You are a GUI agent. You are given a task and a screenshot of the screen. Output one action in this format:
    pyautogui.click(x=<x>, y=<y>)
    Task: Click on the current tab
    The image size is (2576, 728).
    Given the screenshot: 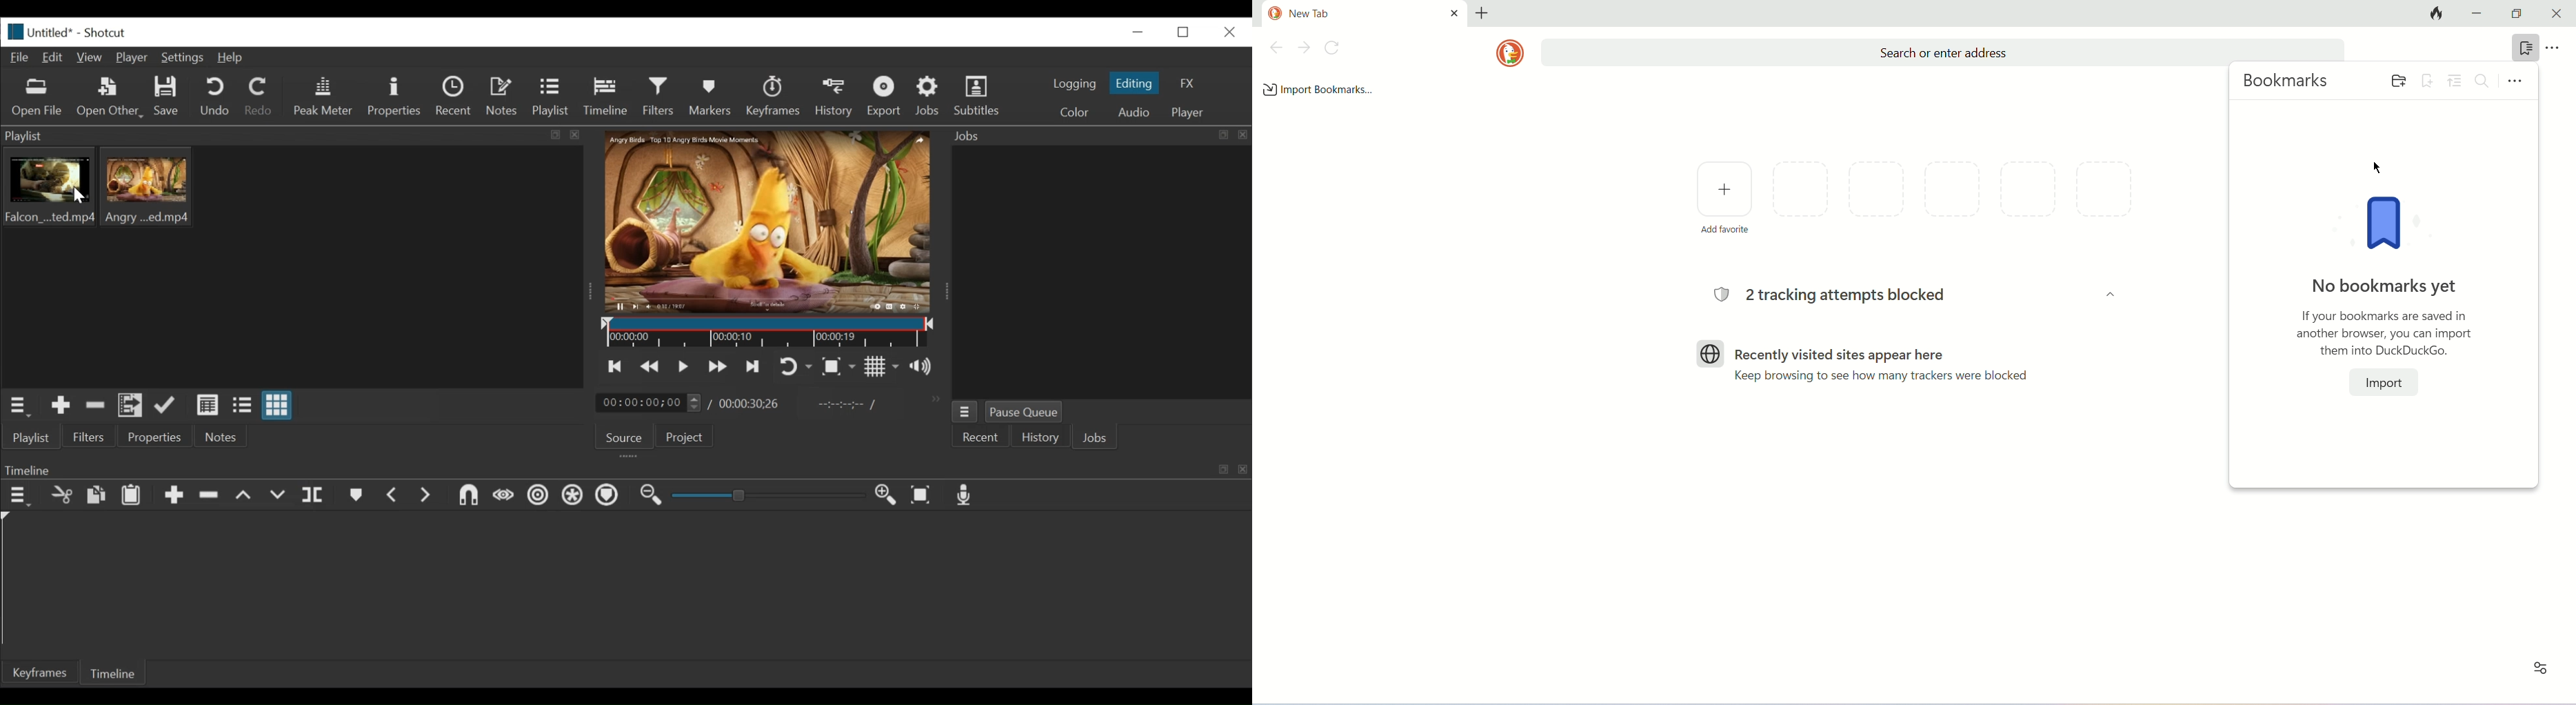 What is the action you would take?
    pyautogui.click(x=1365, y=12)
    